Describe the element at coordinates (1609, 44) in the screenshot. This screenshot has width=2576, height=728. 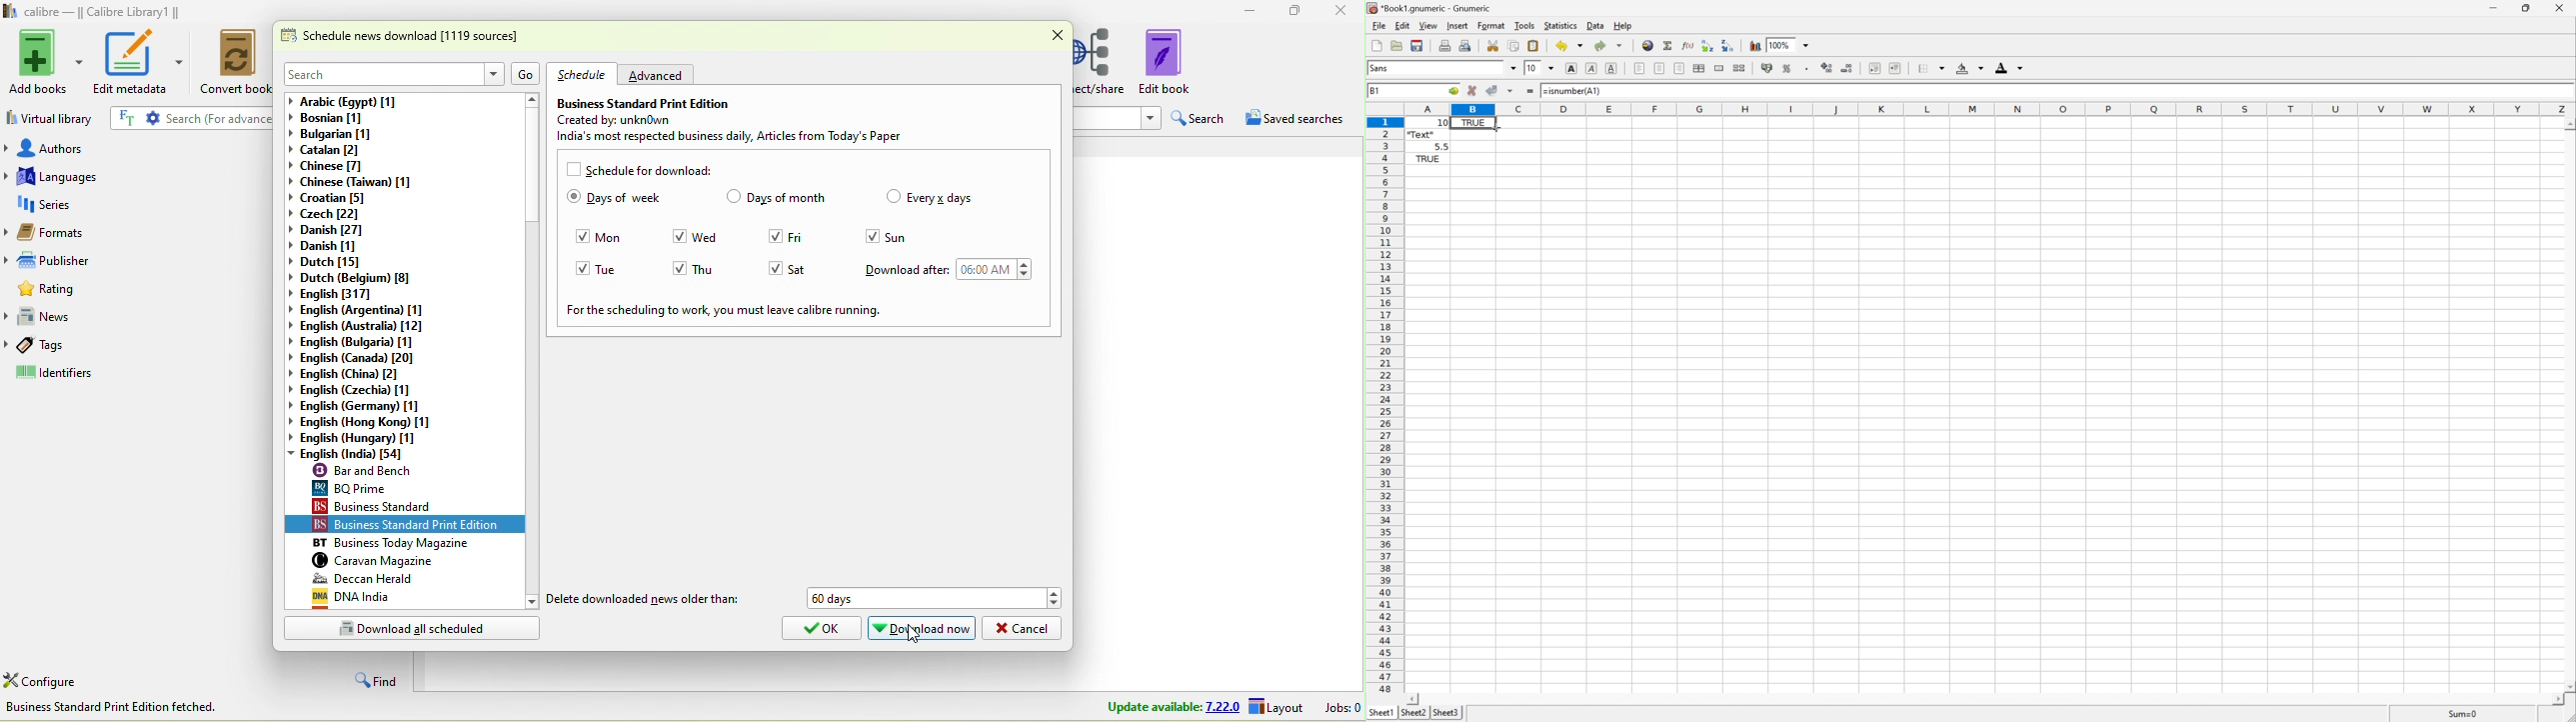
I see `Redo` at that location.